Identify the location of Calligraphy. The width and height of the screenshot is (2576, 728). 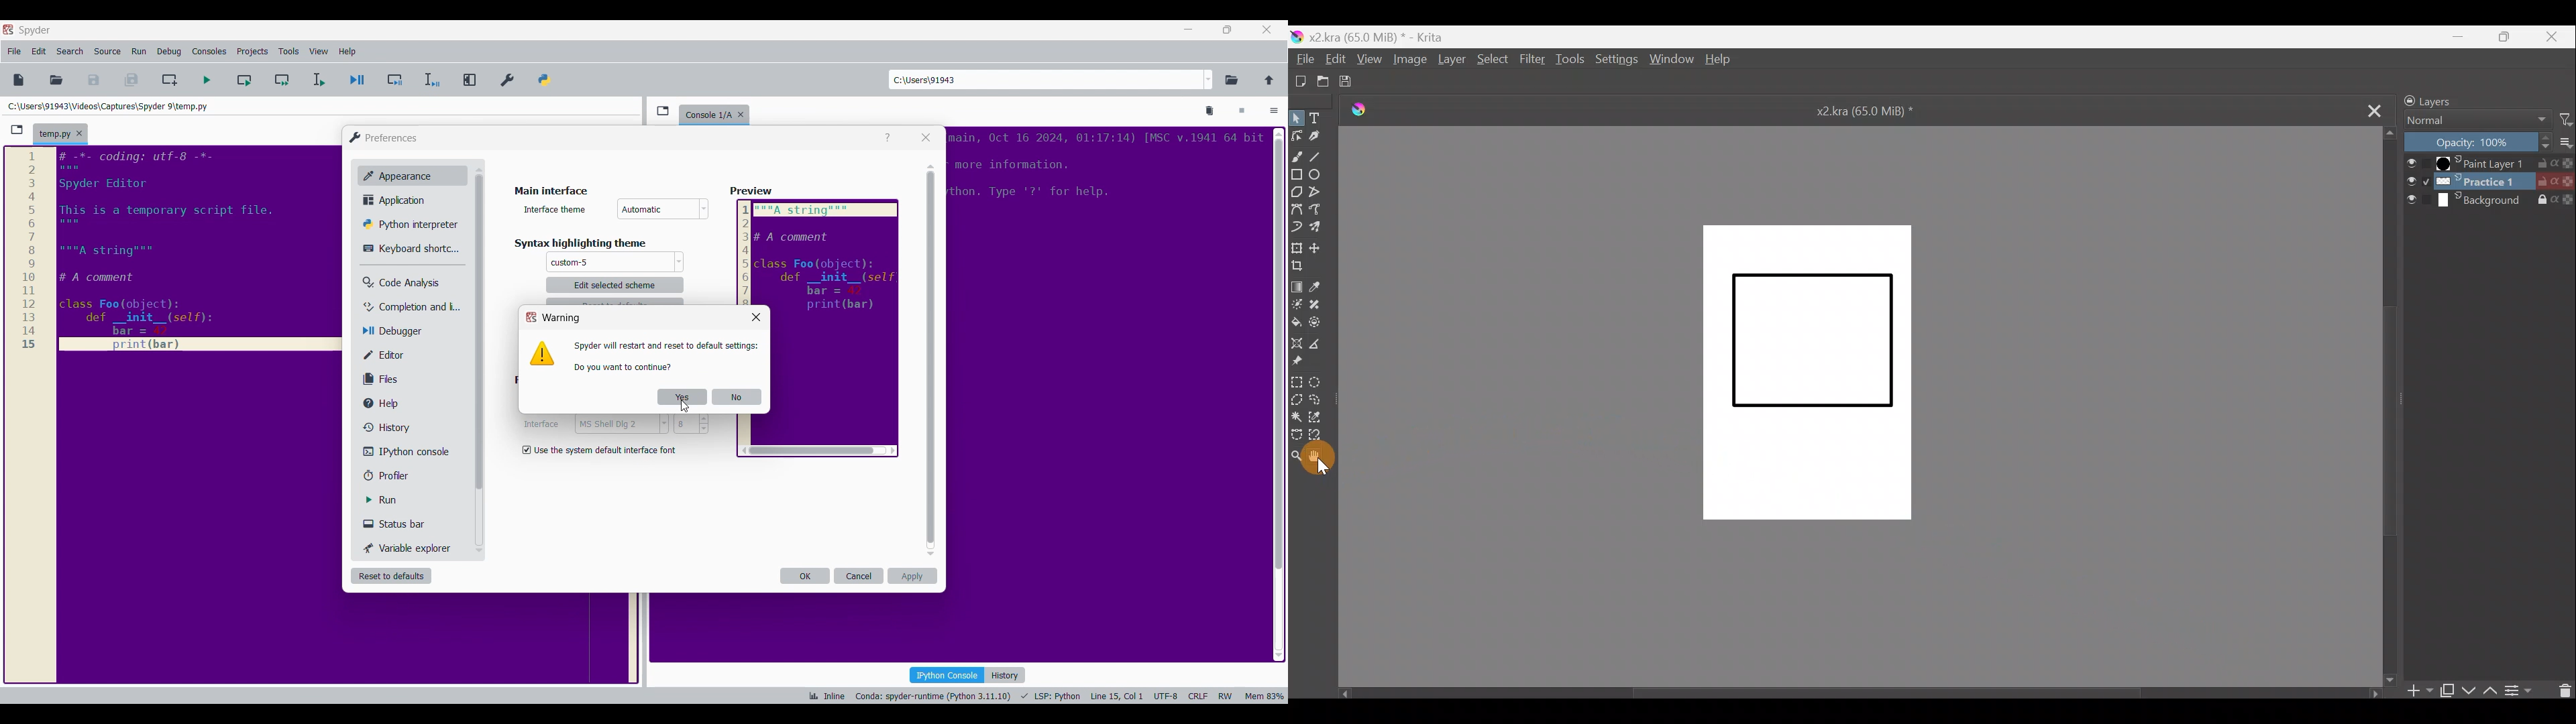
(1320, 137).